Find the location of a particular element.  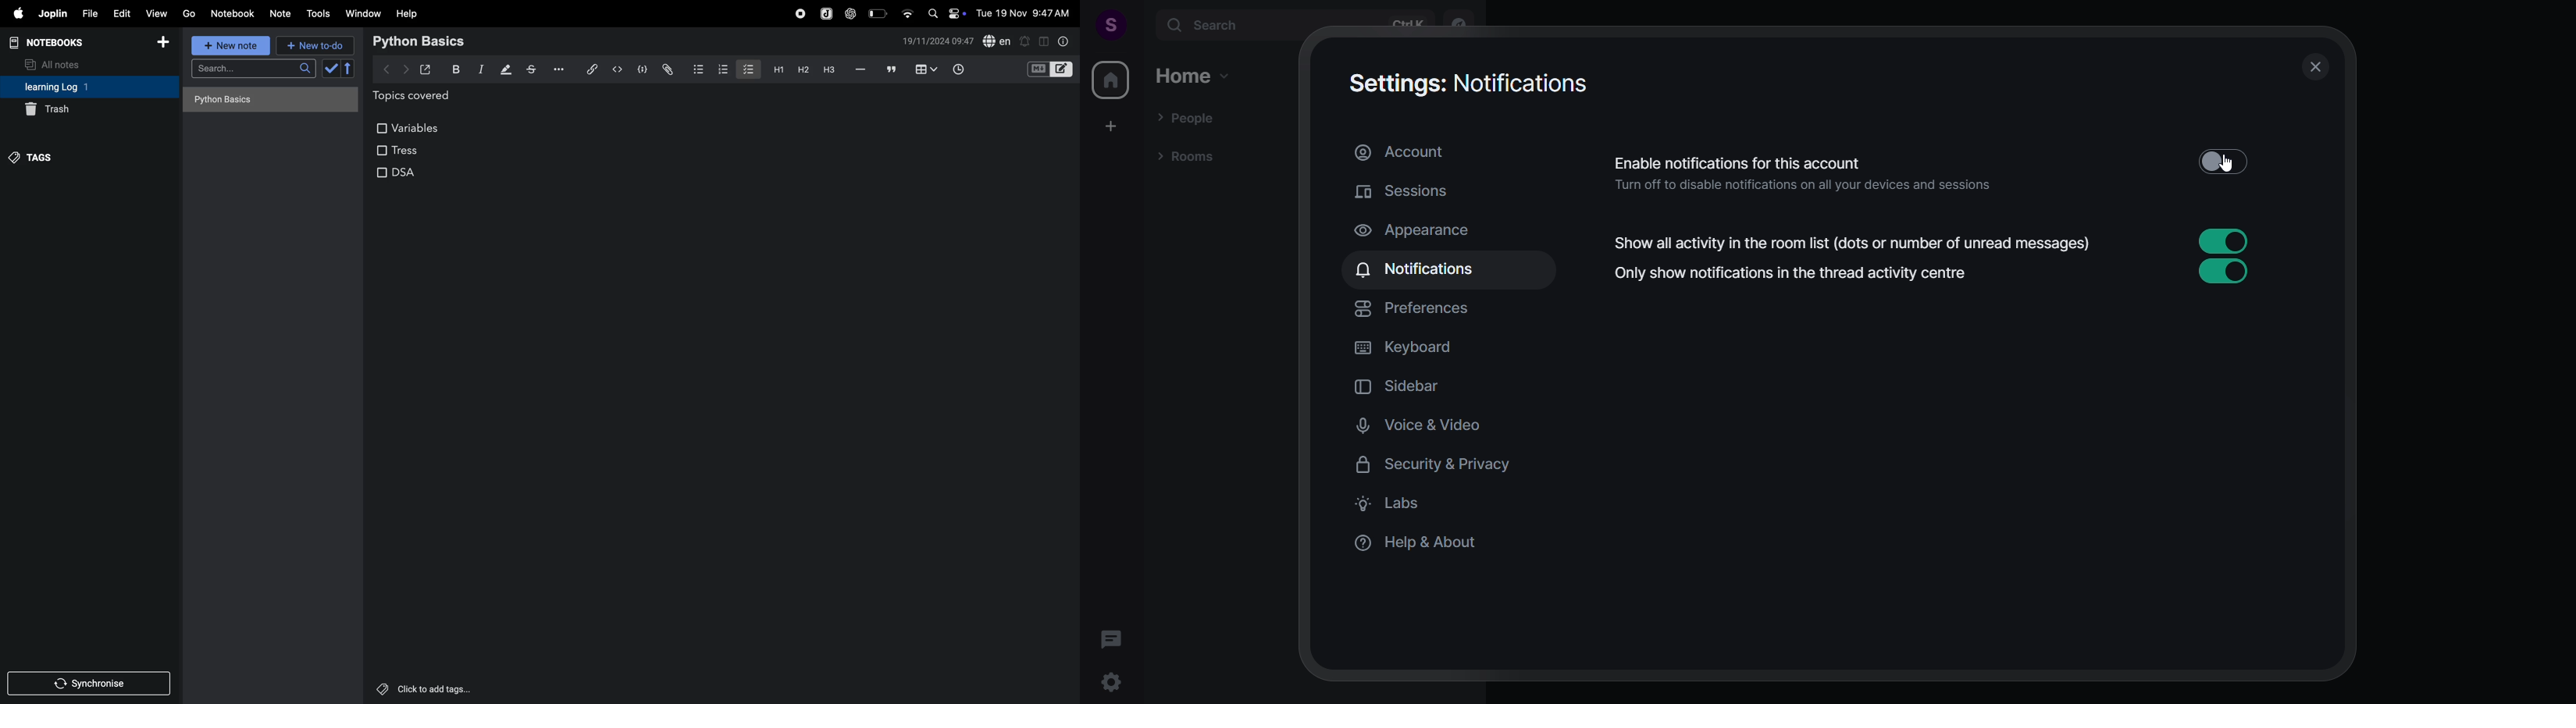

date and time is located at coordinates (938, 41).